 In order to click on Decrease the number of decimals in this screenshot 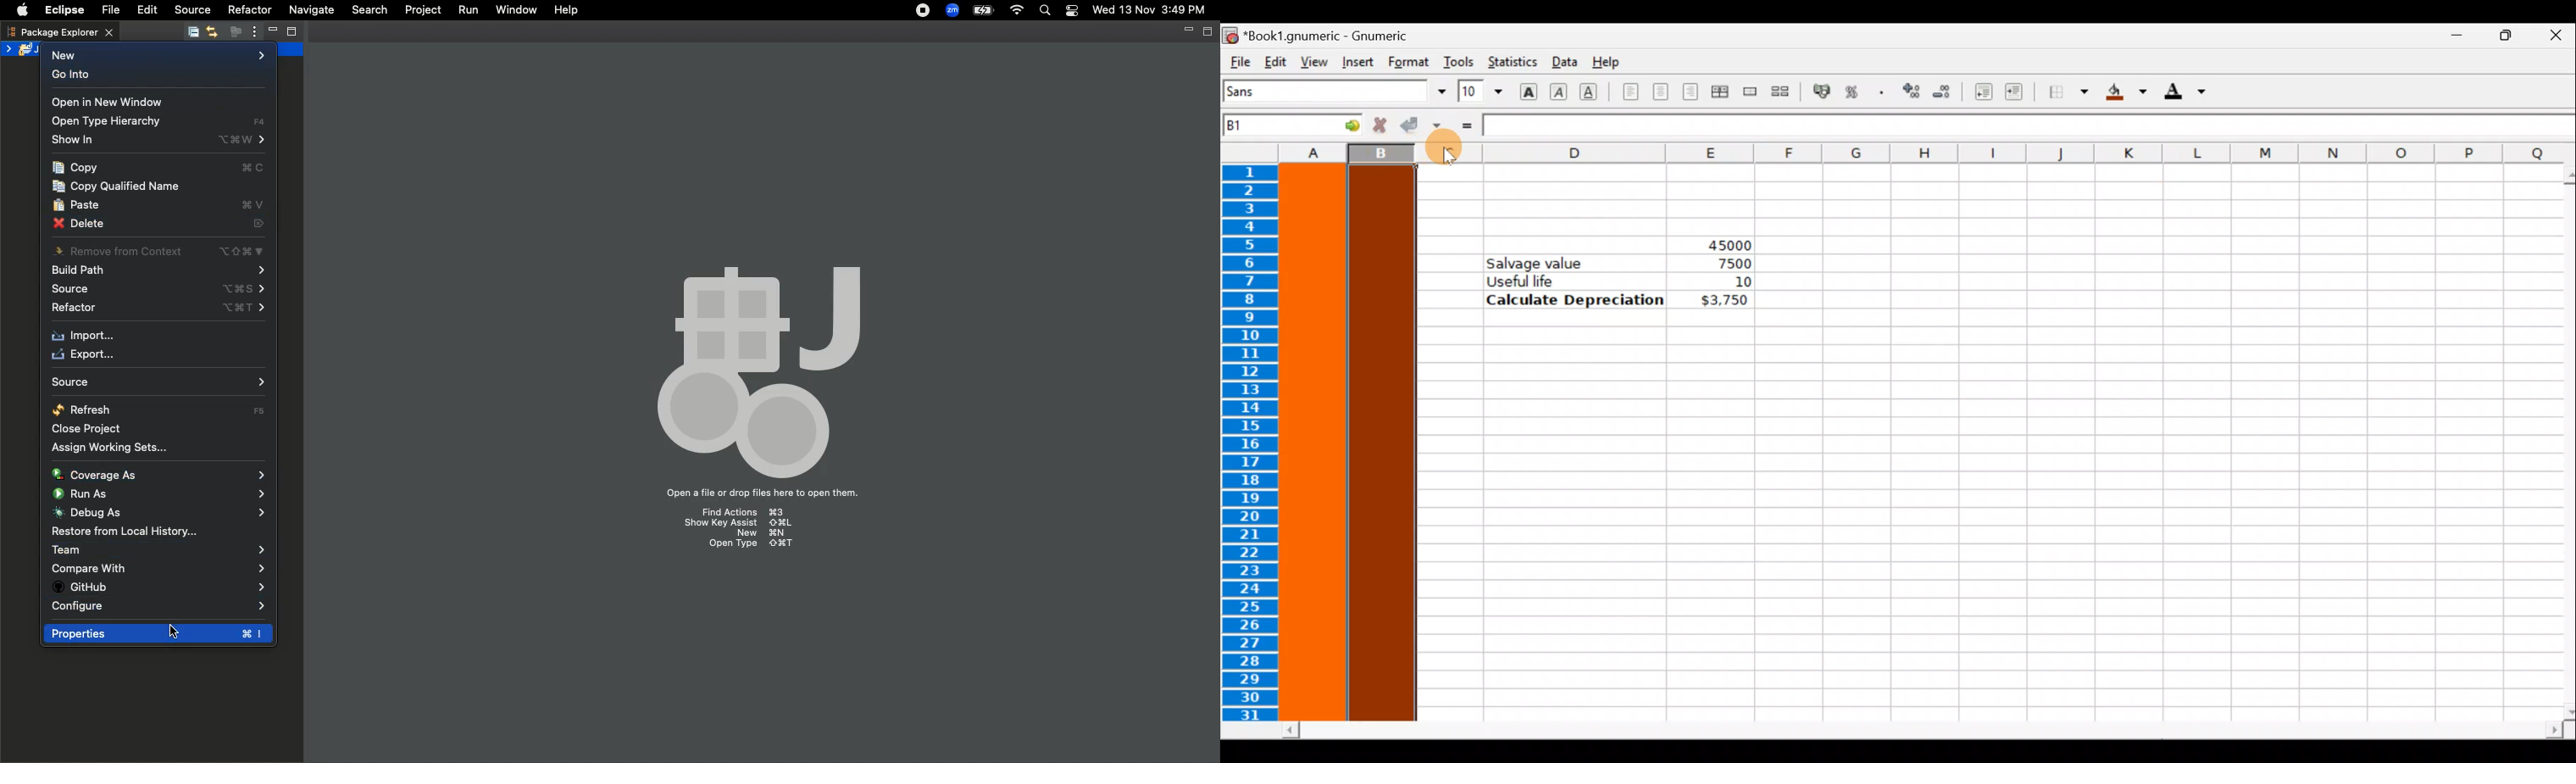, I will do `click(1942, 91)`.